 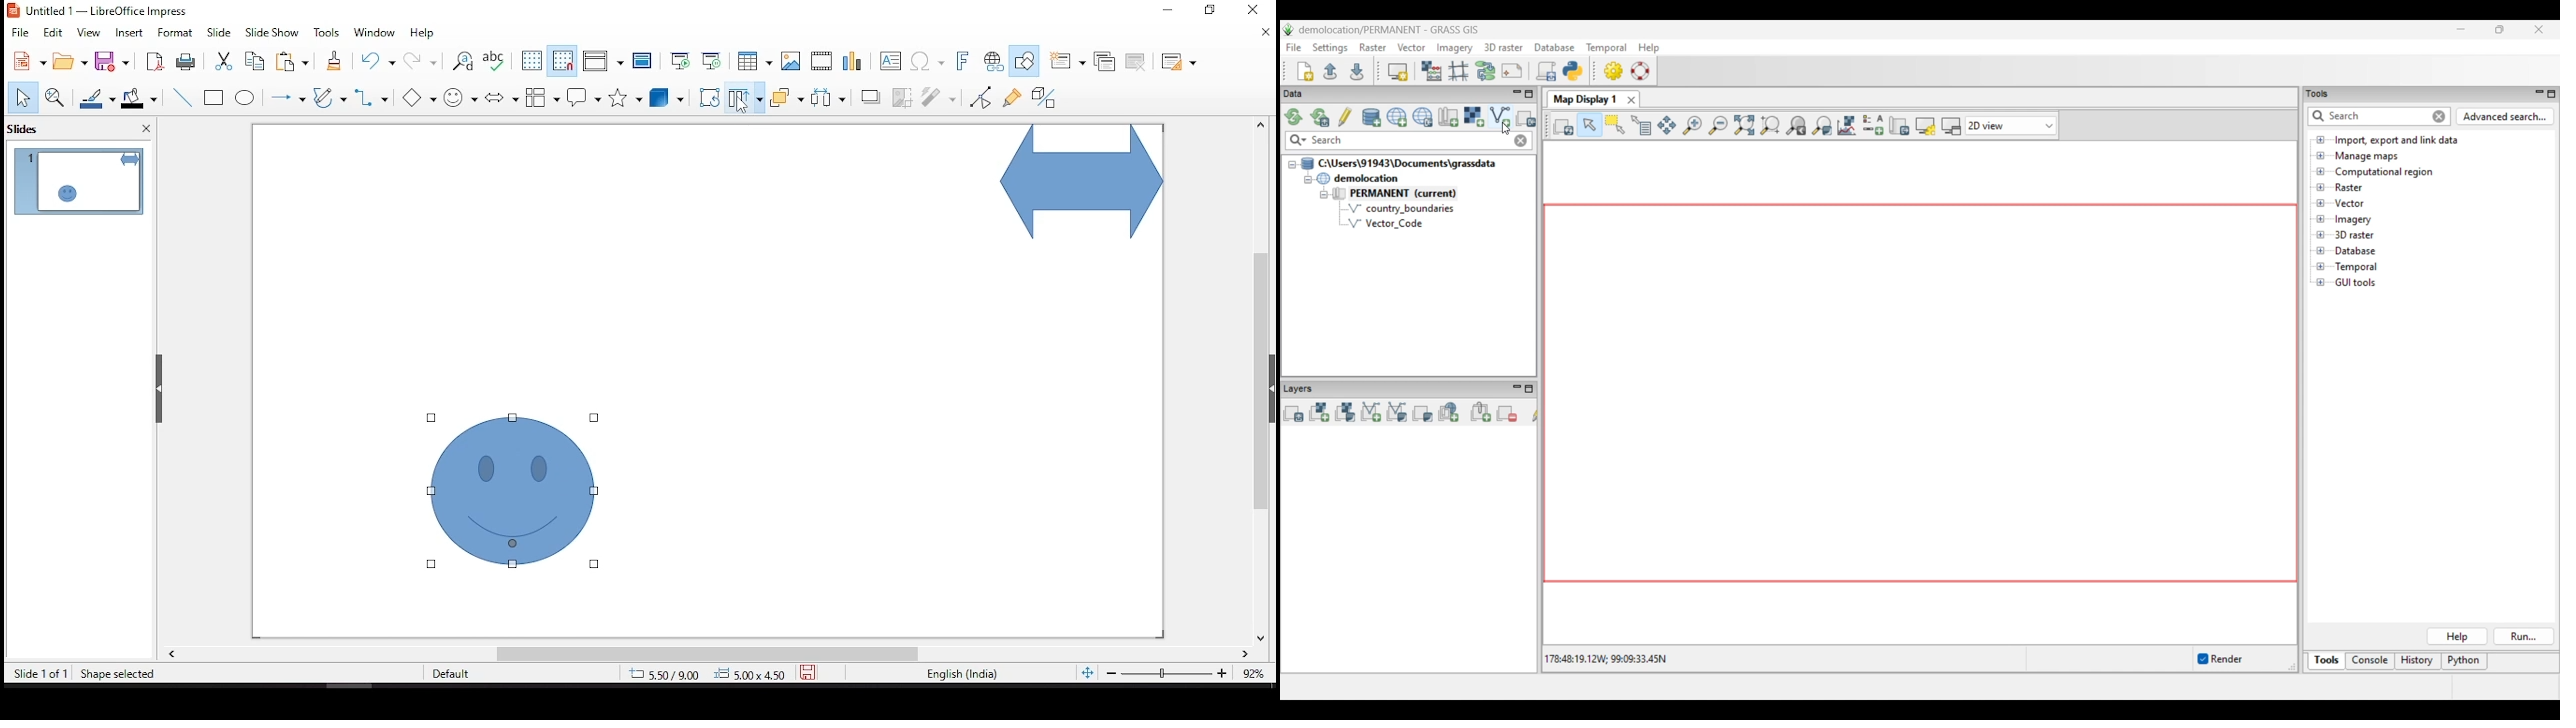 I want to click on stars and banners, so click(x=622, y=97).